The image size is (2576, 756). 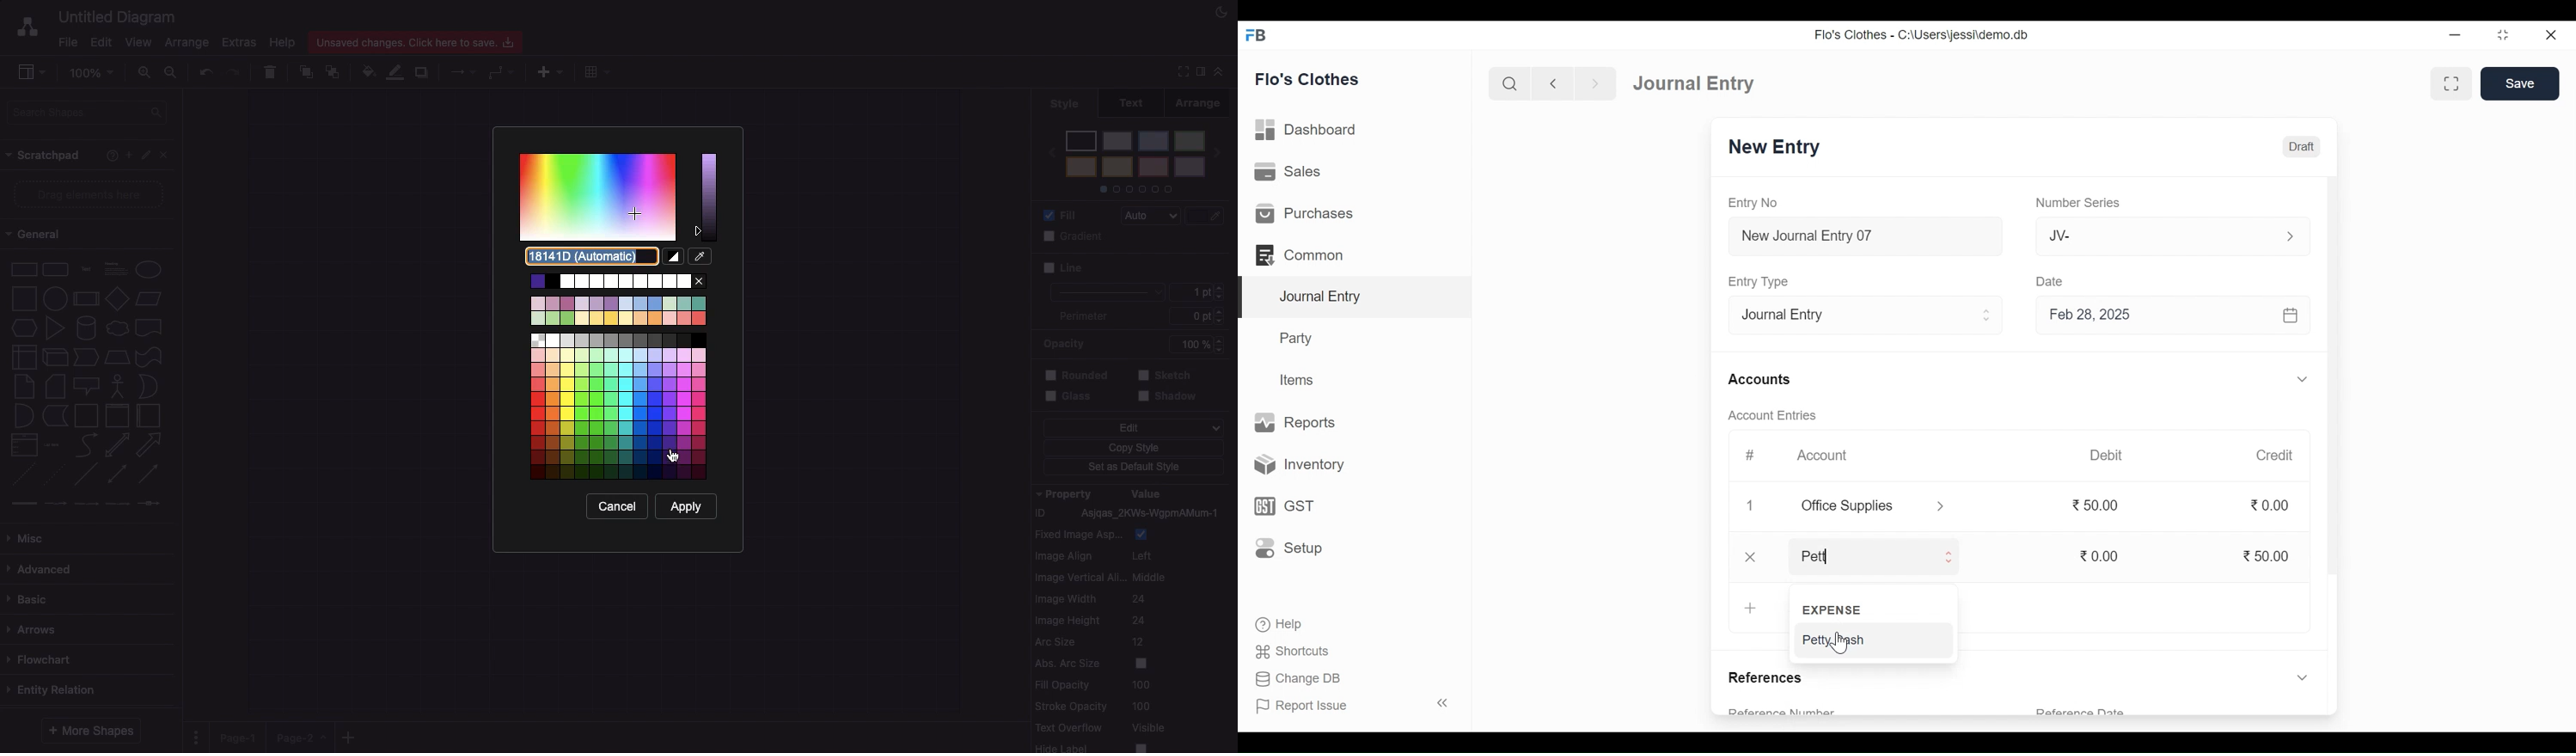 I want to click on Entry No, so click(x=1753, y=202).